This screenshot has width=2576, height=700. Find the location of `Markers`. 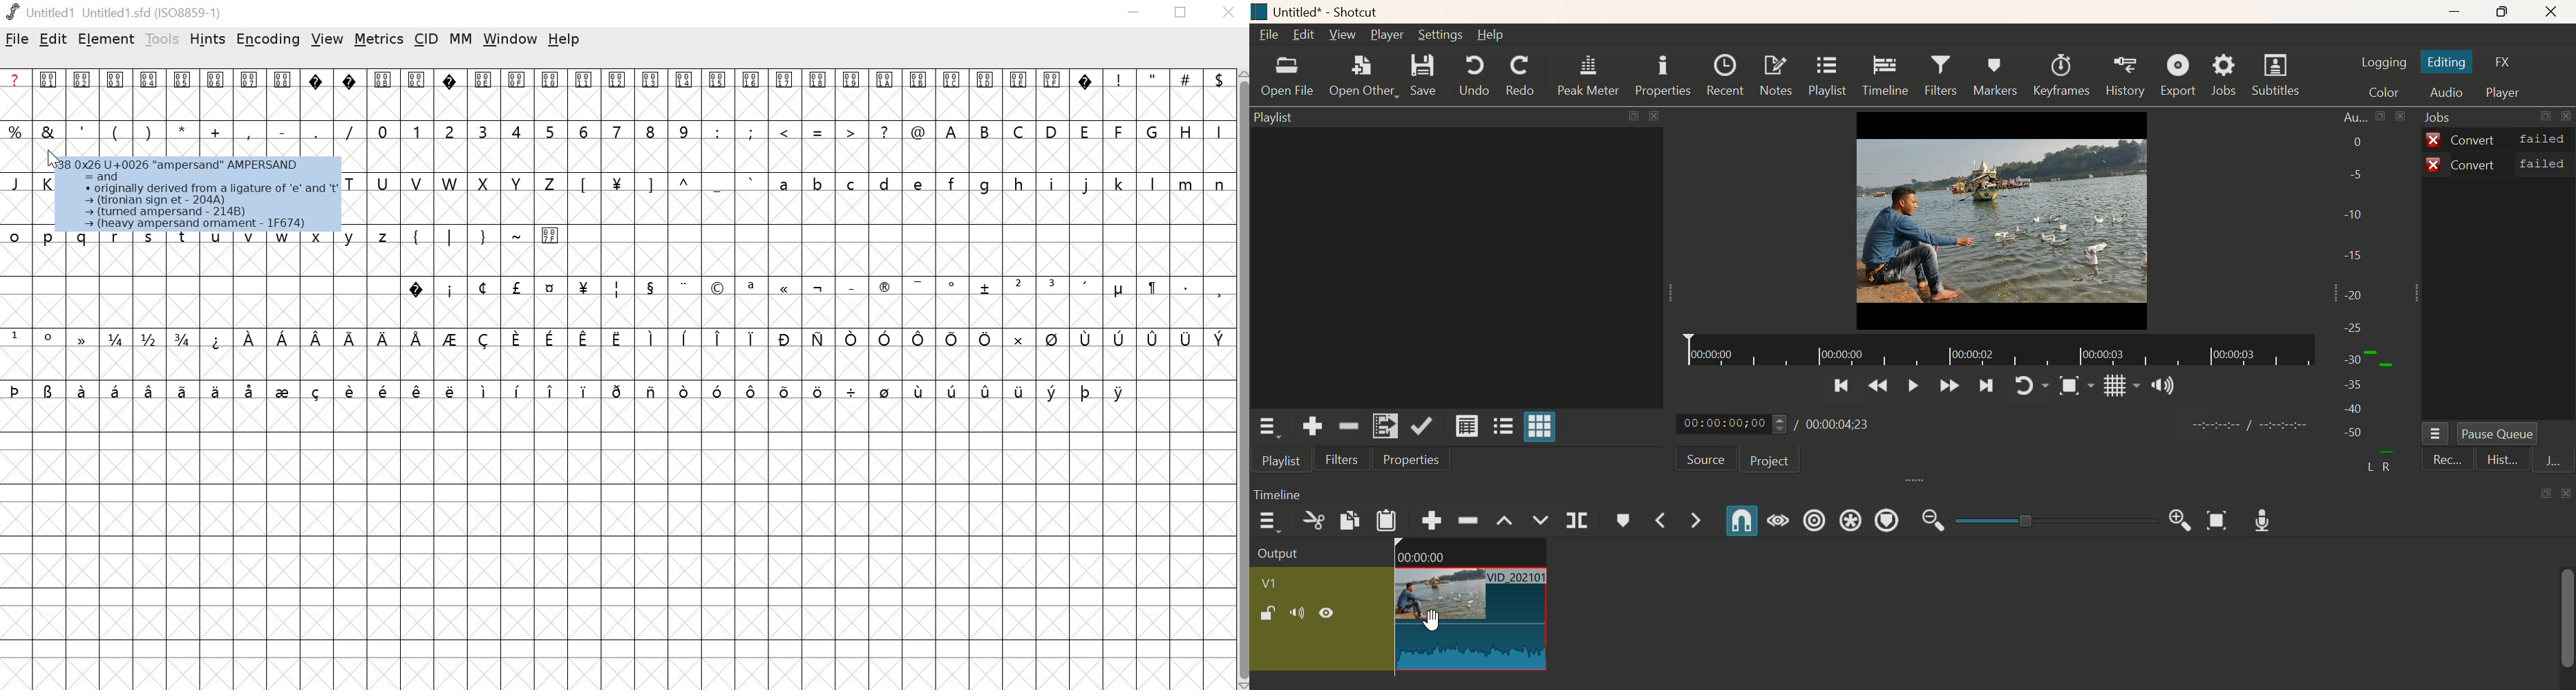

Markers is located at coordinates (1994, 75).